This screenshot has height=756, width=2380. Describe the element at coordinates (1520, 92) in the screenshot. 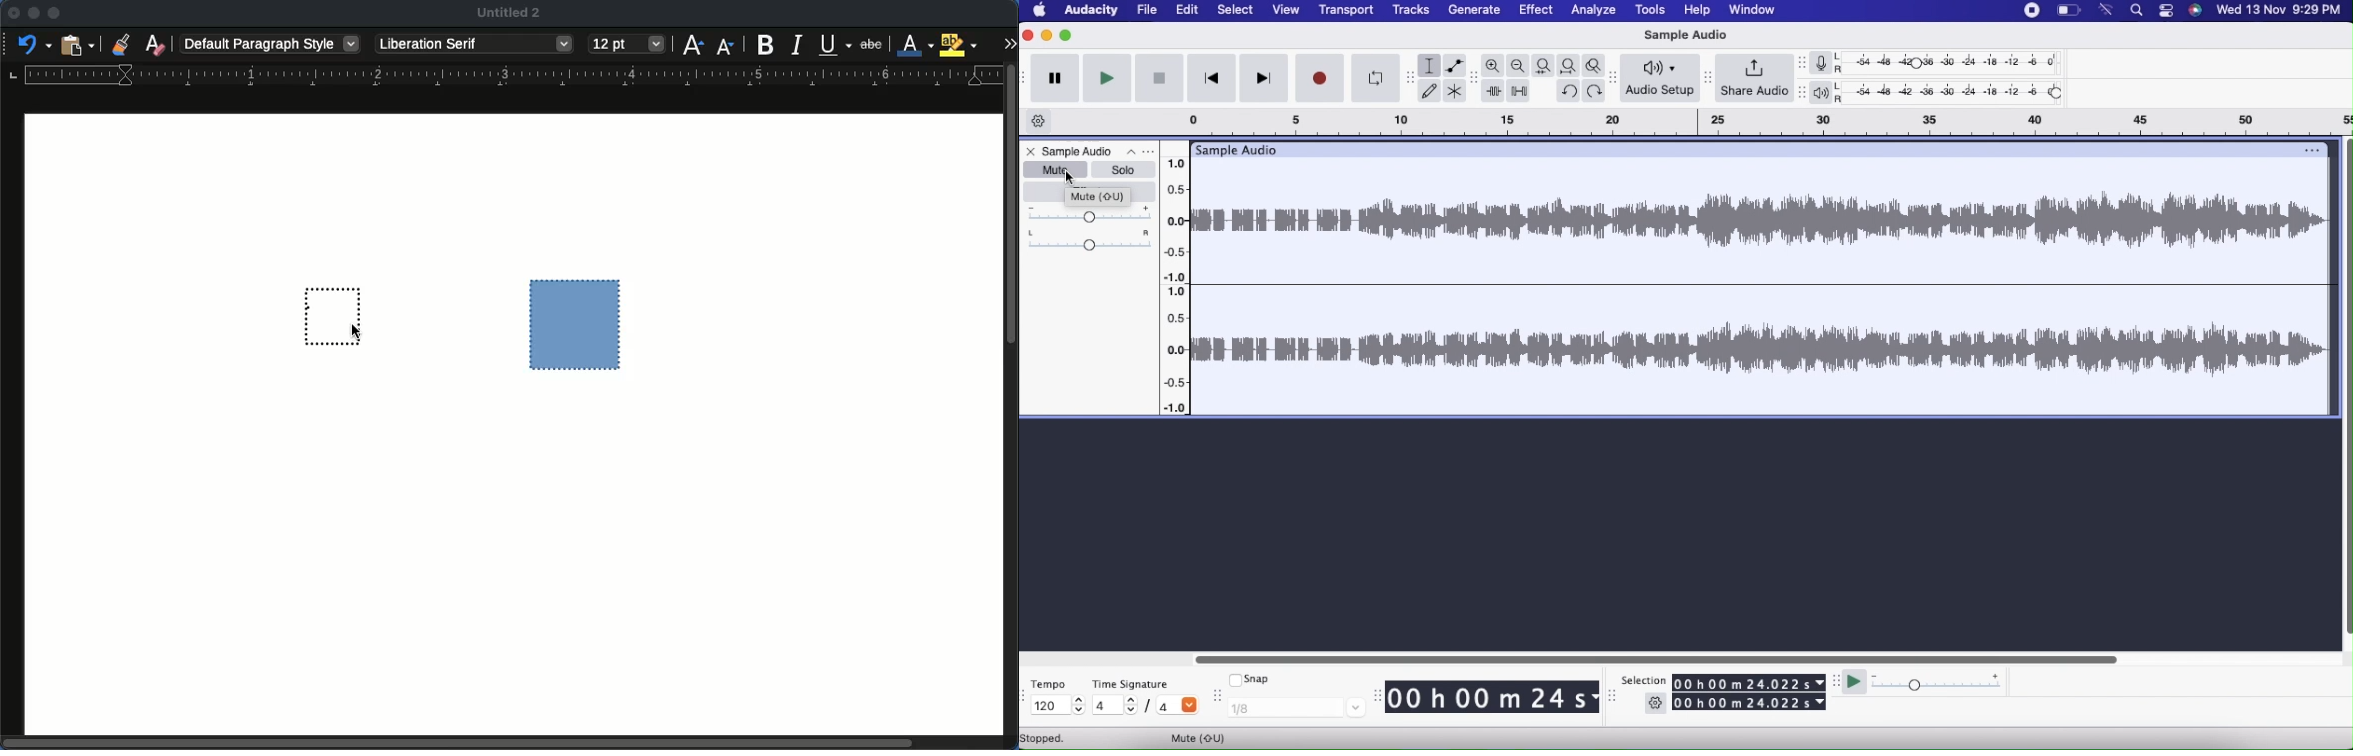

I see `Silence audio selection` at that location.